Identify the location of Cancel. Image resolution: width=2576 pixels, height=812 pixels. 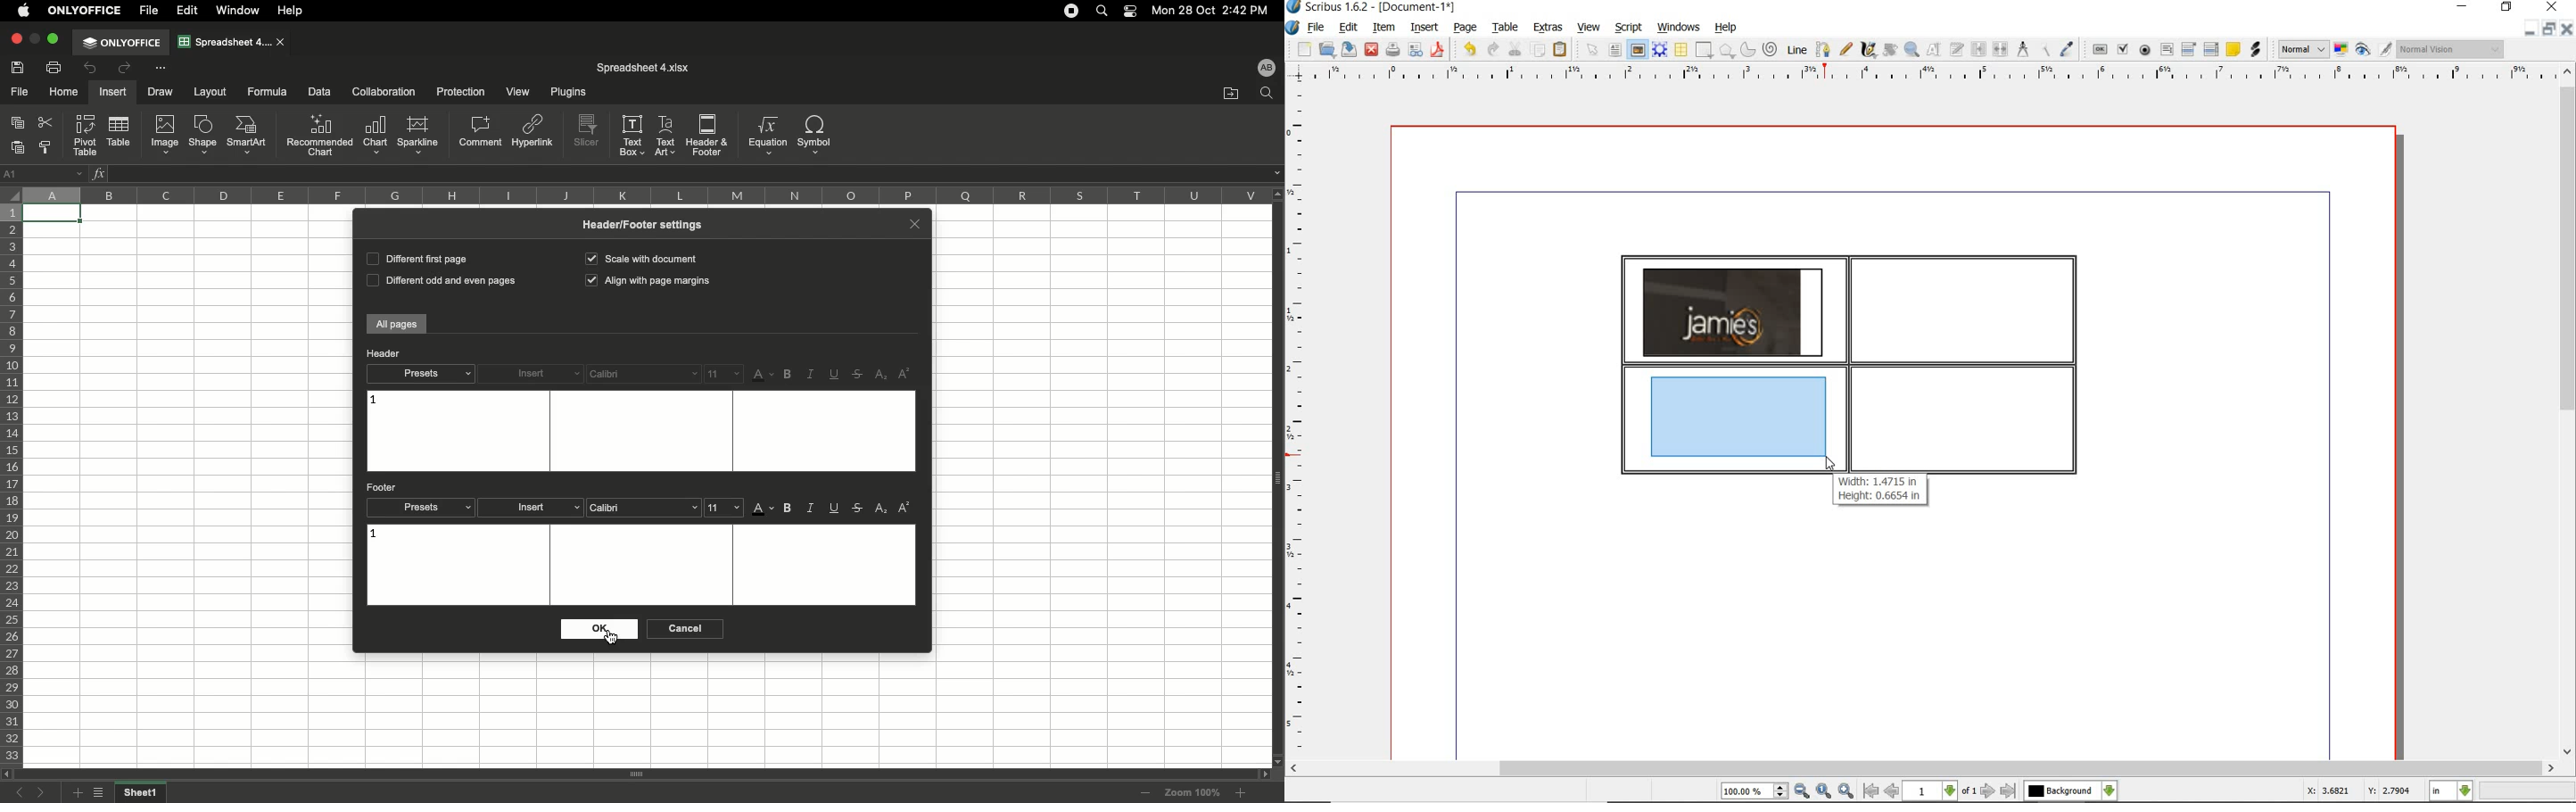
(682, 629).